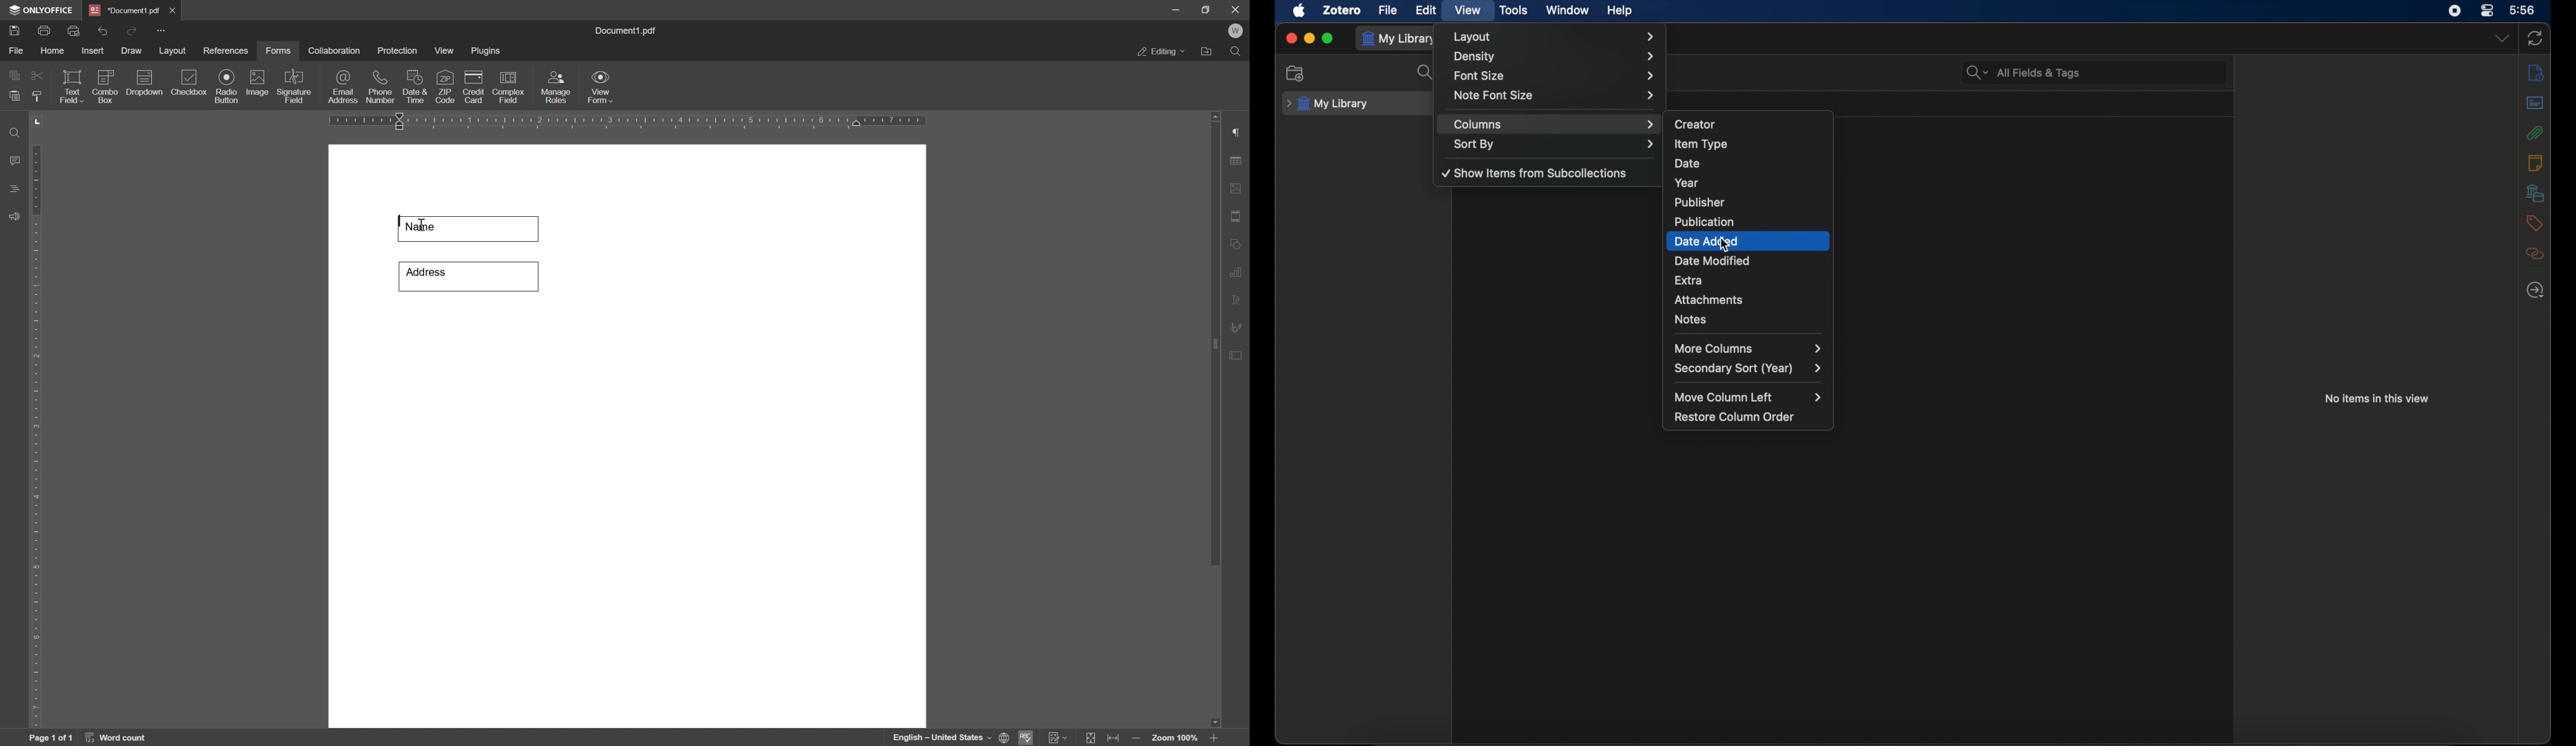 The image size is (2576, 756). Describe the element at coordinates (1237, 273) in the screenshot. I see `chart settings` at that location.